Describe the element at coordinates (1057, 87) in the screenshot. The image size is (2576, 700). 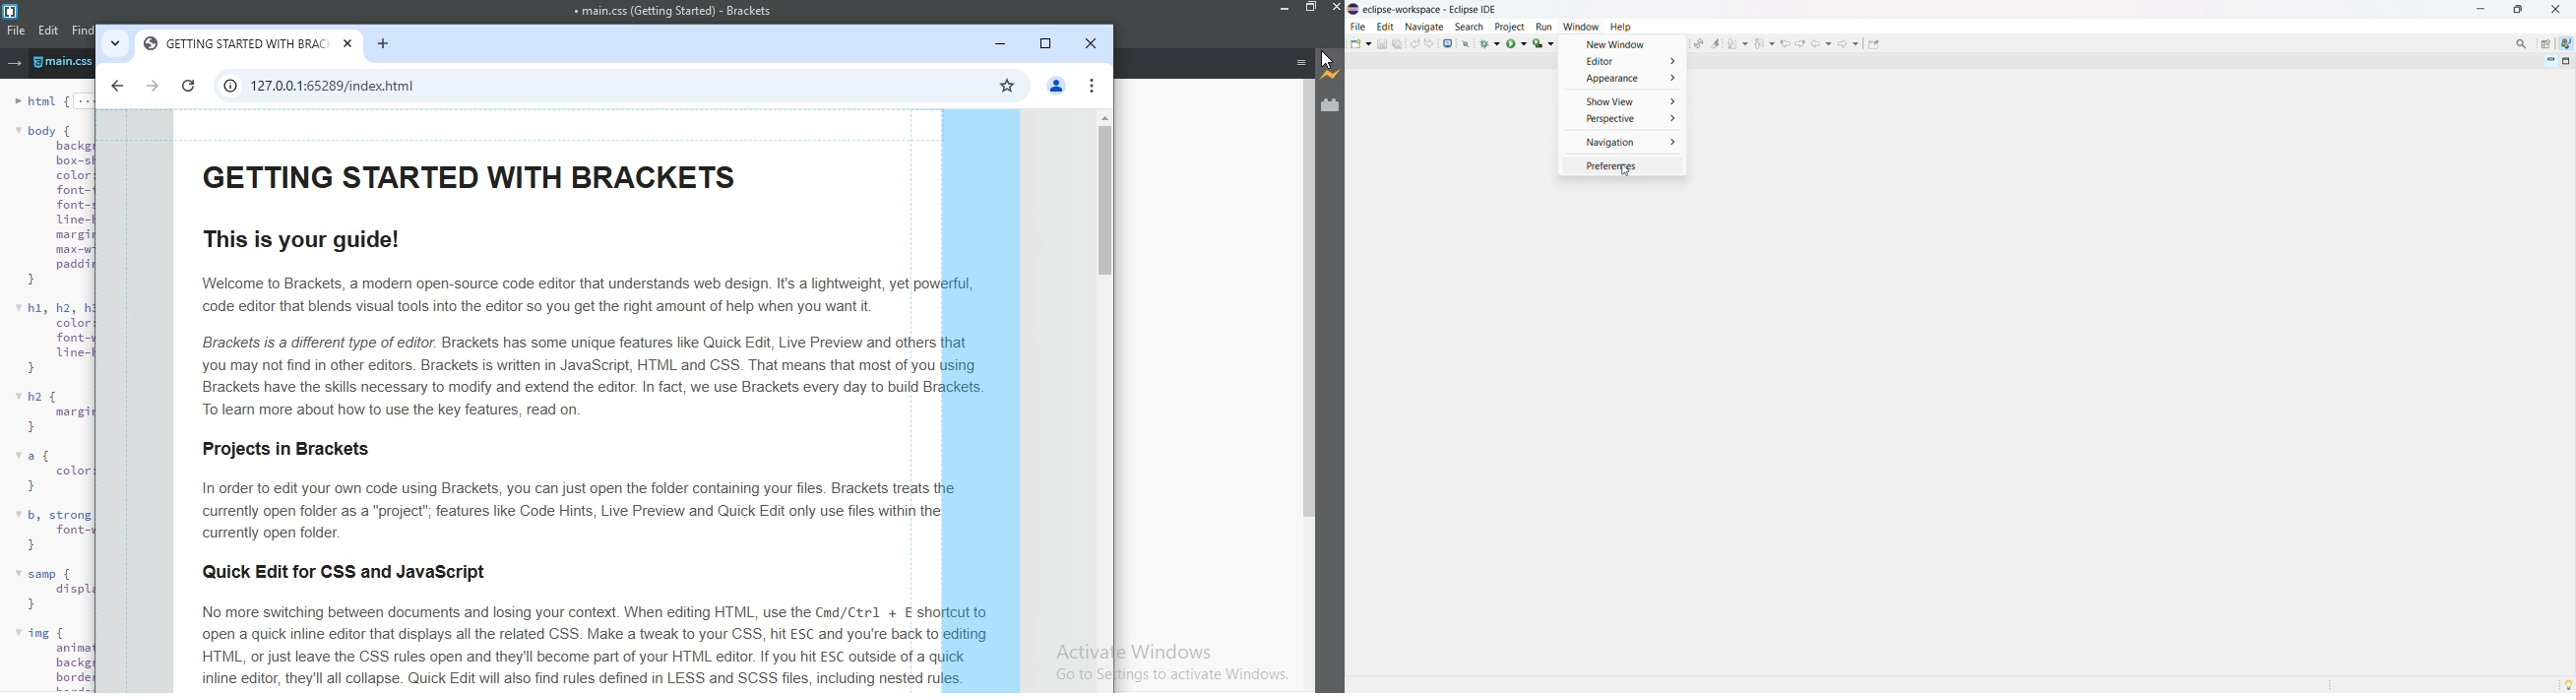
I see `profile` at that location.